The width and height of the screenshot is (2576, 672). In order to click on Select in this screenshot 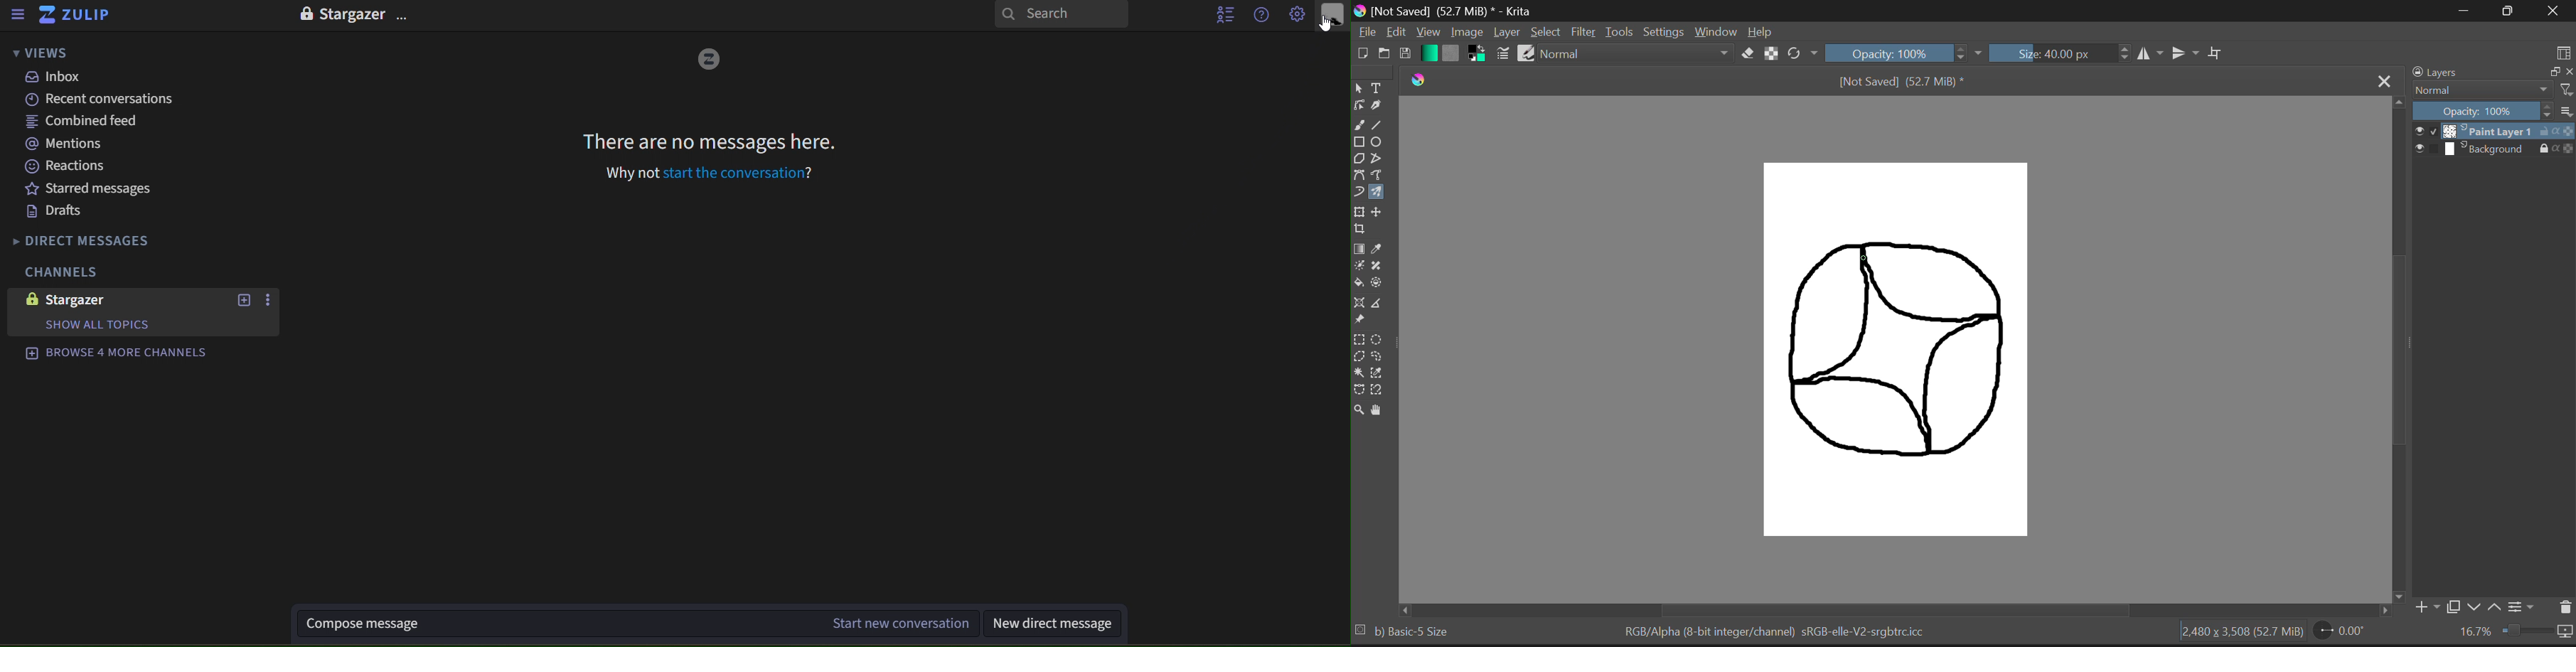, I will do `click(1546, 33)`.